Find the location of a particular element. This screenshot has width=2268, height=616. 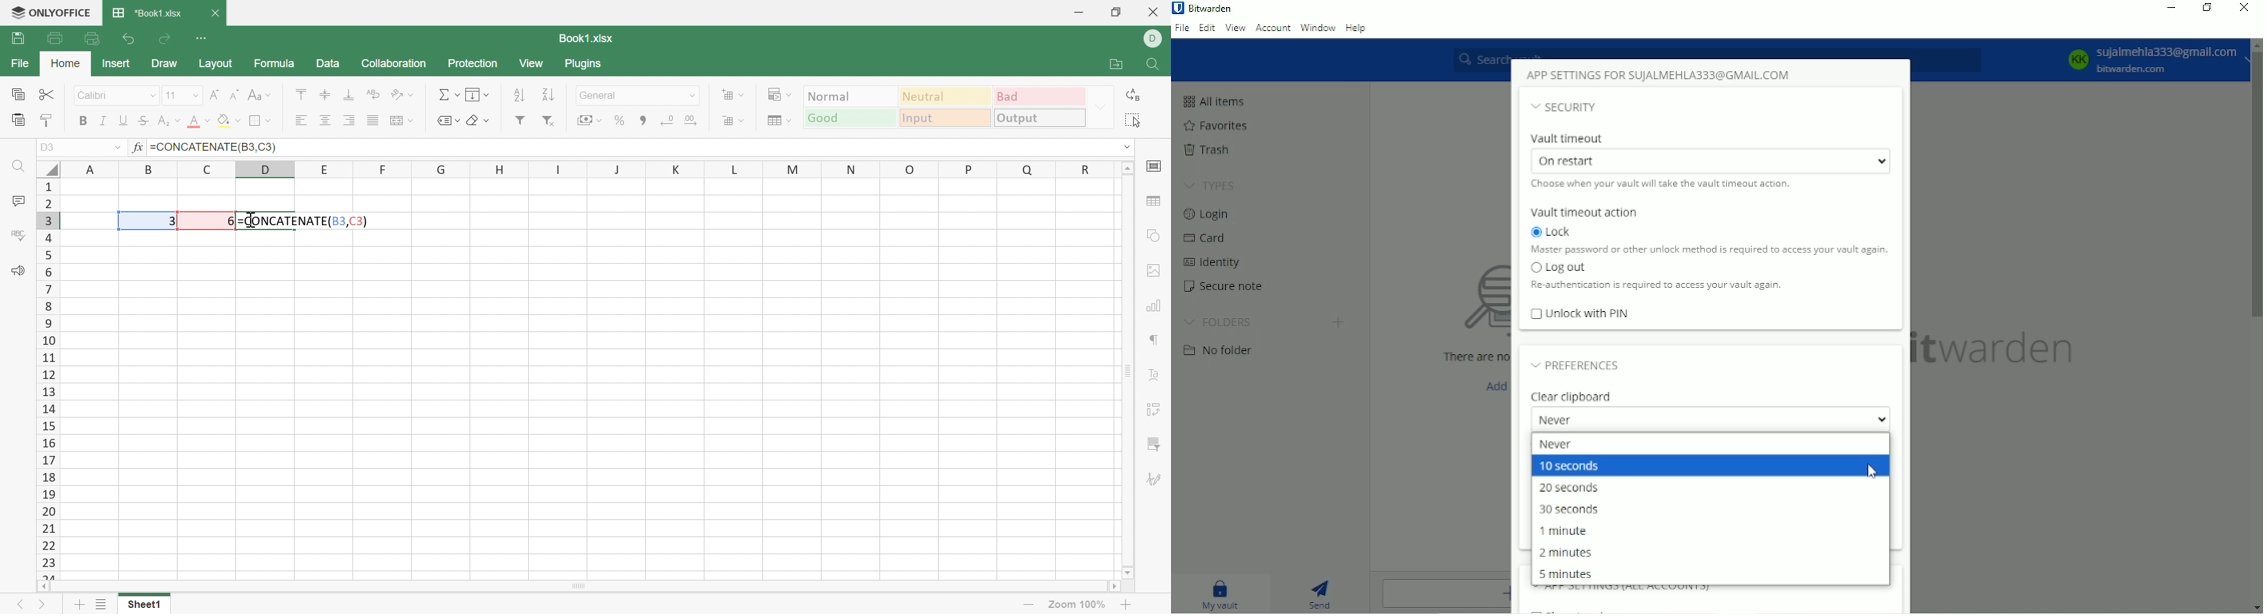

Types is located at coordinates (1213, 186).